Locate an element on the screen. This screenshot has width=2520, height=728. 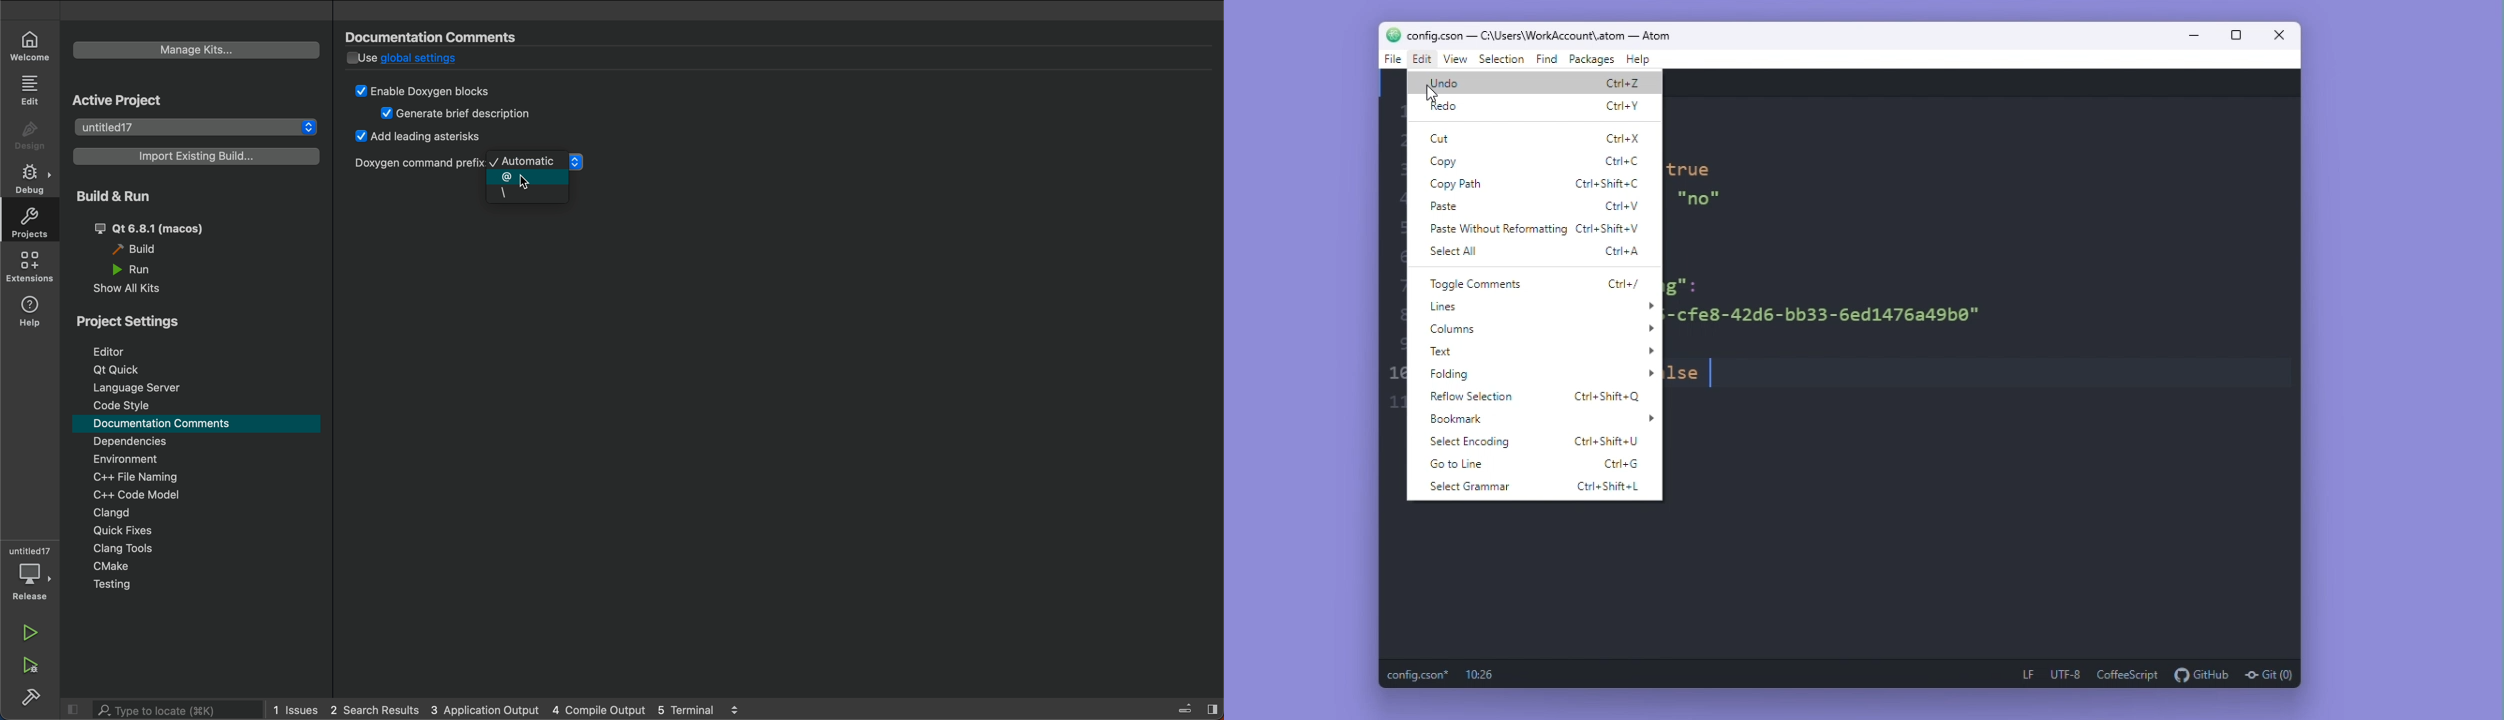
Close is located at coordinates (2283, 34).